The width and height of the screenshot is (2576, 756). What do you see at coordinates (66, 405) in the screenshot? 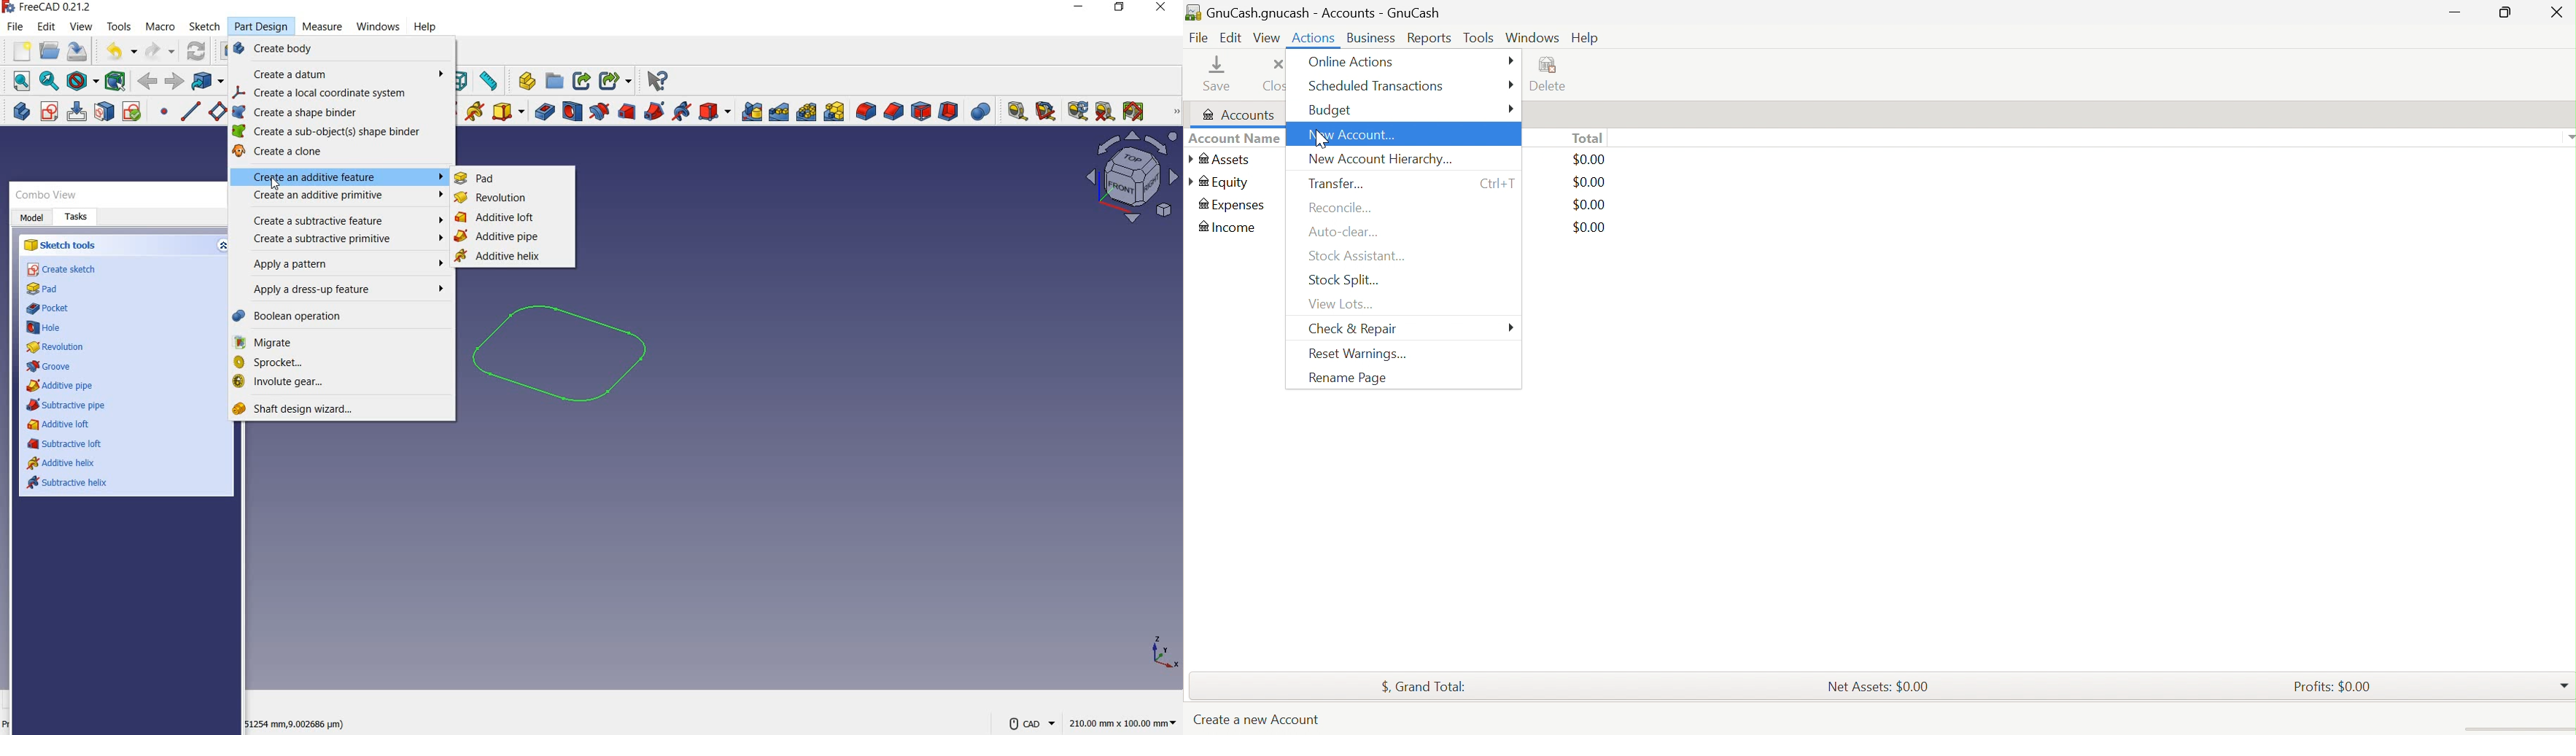
I see `subtractive pipe` at bounding box center [66, 405].